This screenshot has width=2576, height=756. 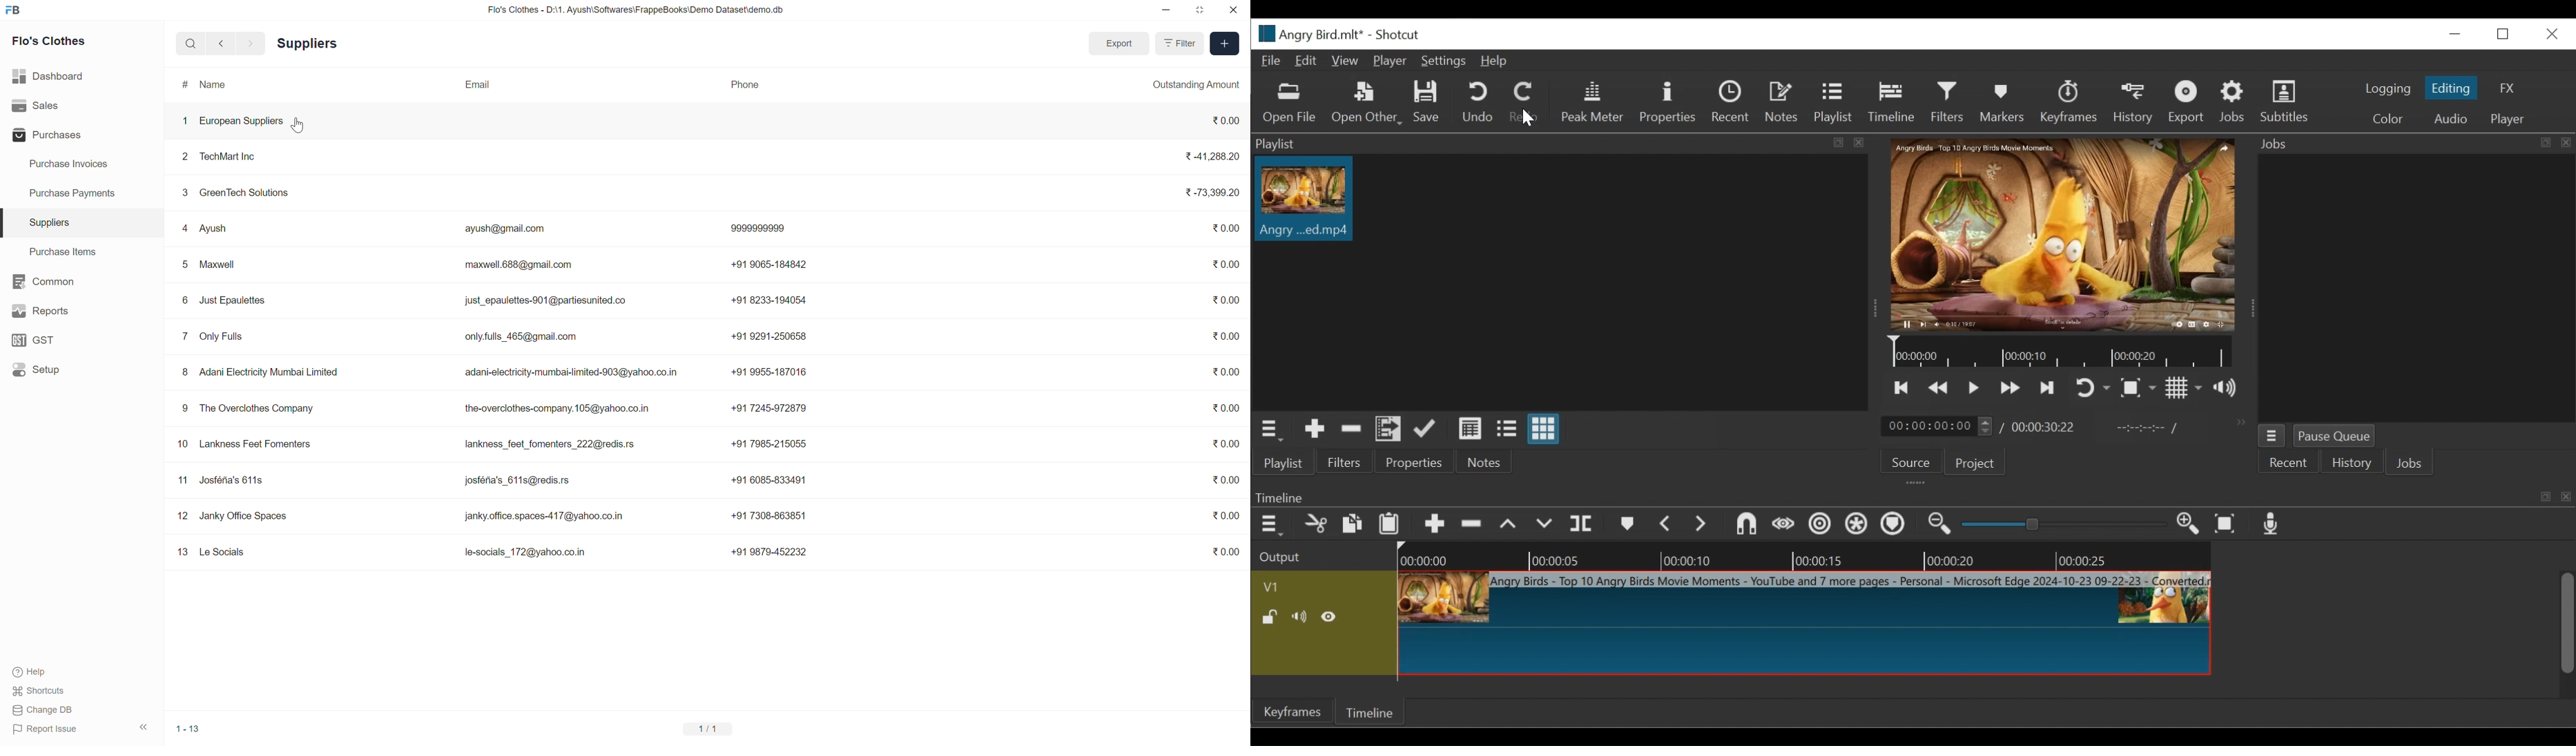 What do you see at coordinates (247, 43) in the screenshot?
I see `forward` at bounding box center [247, 43].